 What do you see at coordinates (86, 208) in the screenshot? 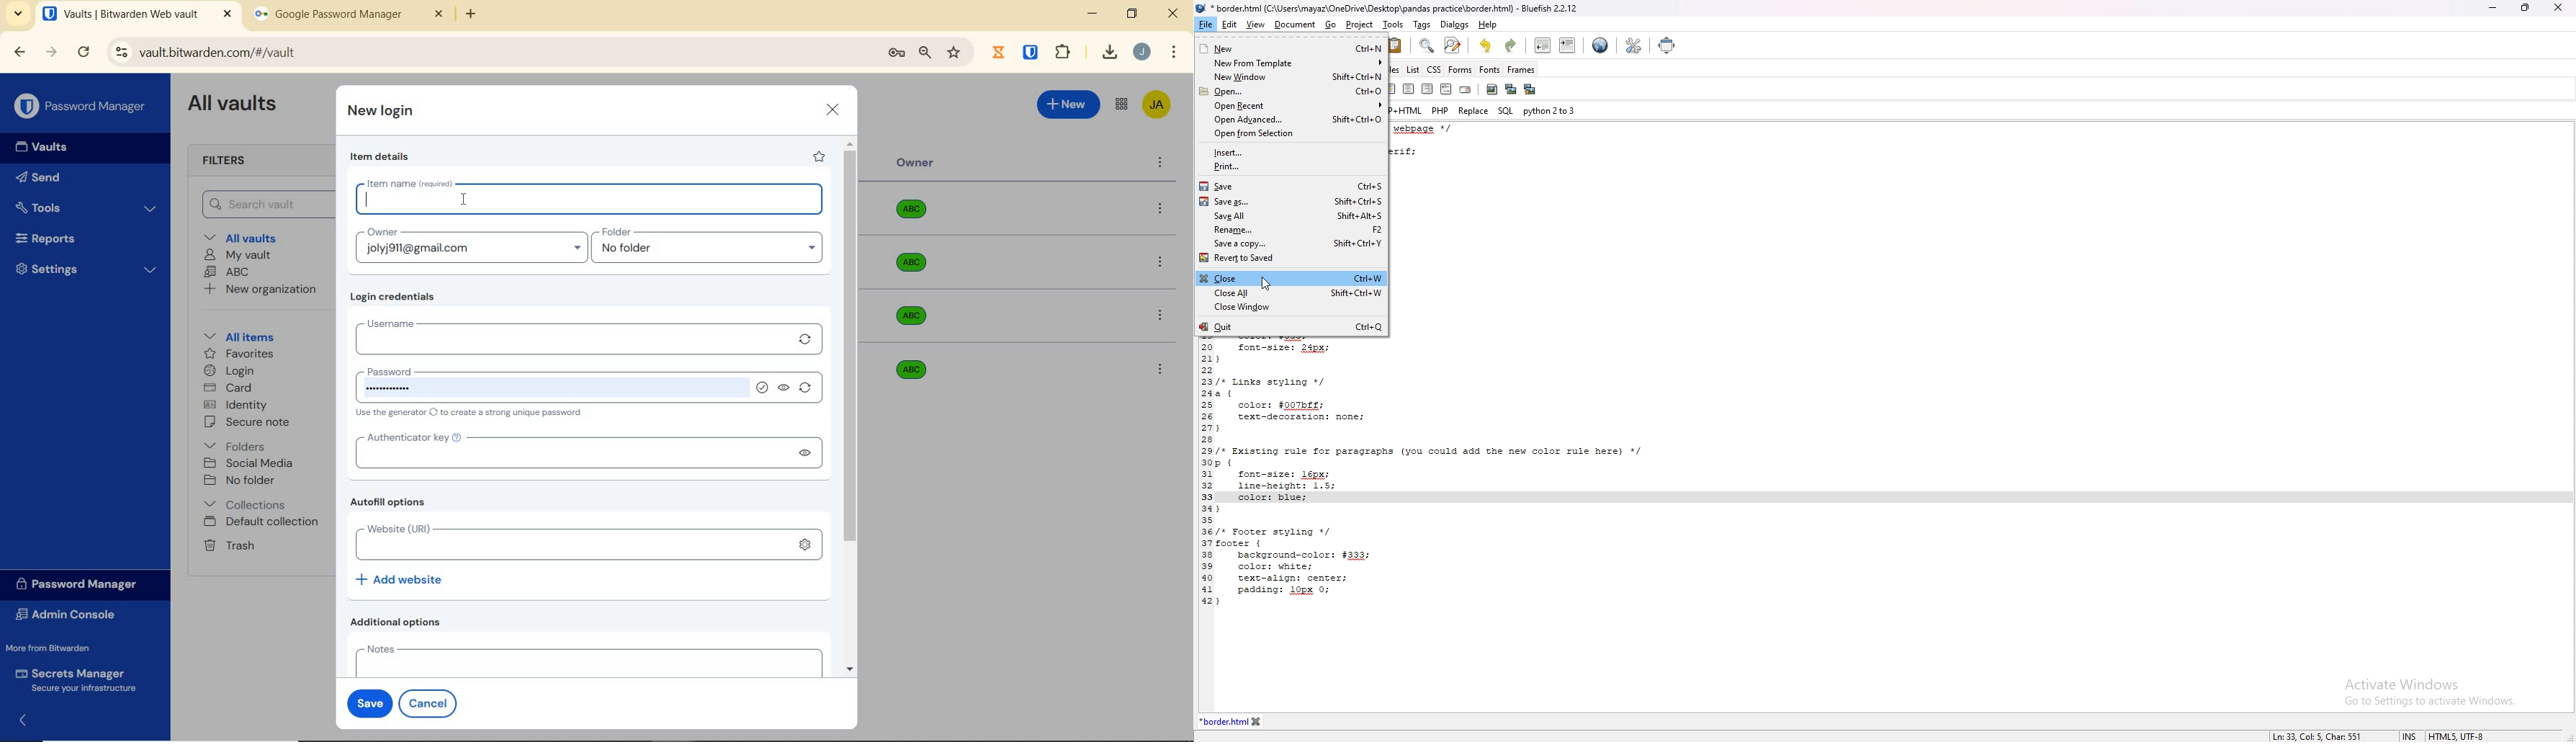
I see `Tools` at bounding box center [86, 208].